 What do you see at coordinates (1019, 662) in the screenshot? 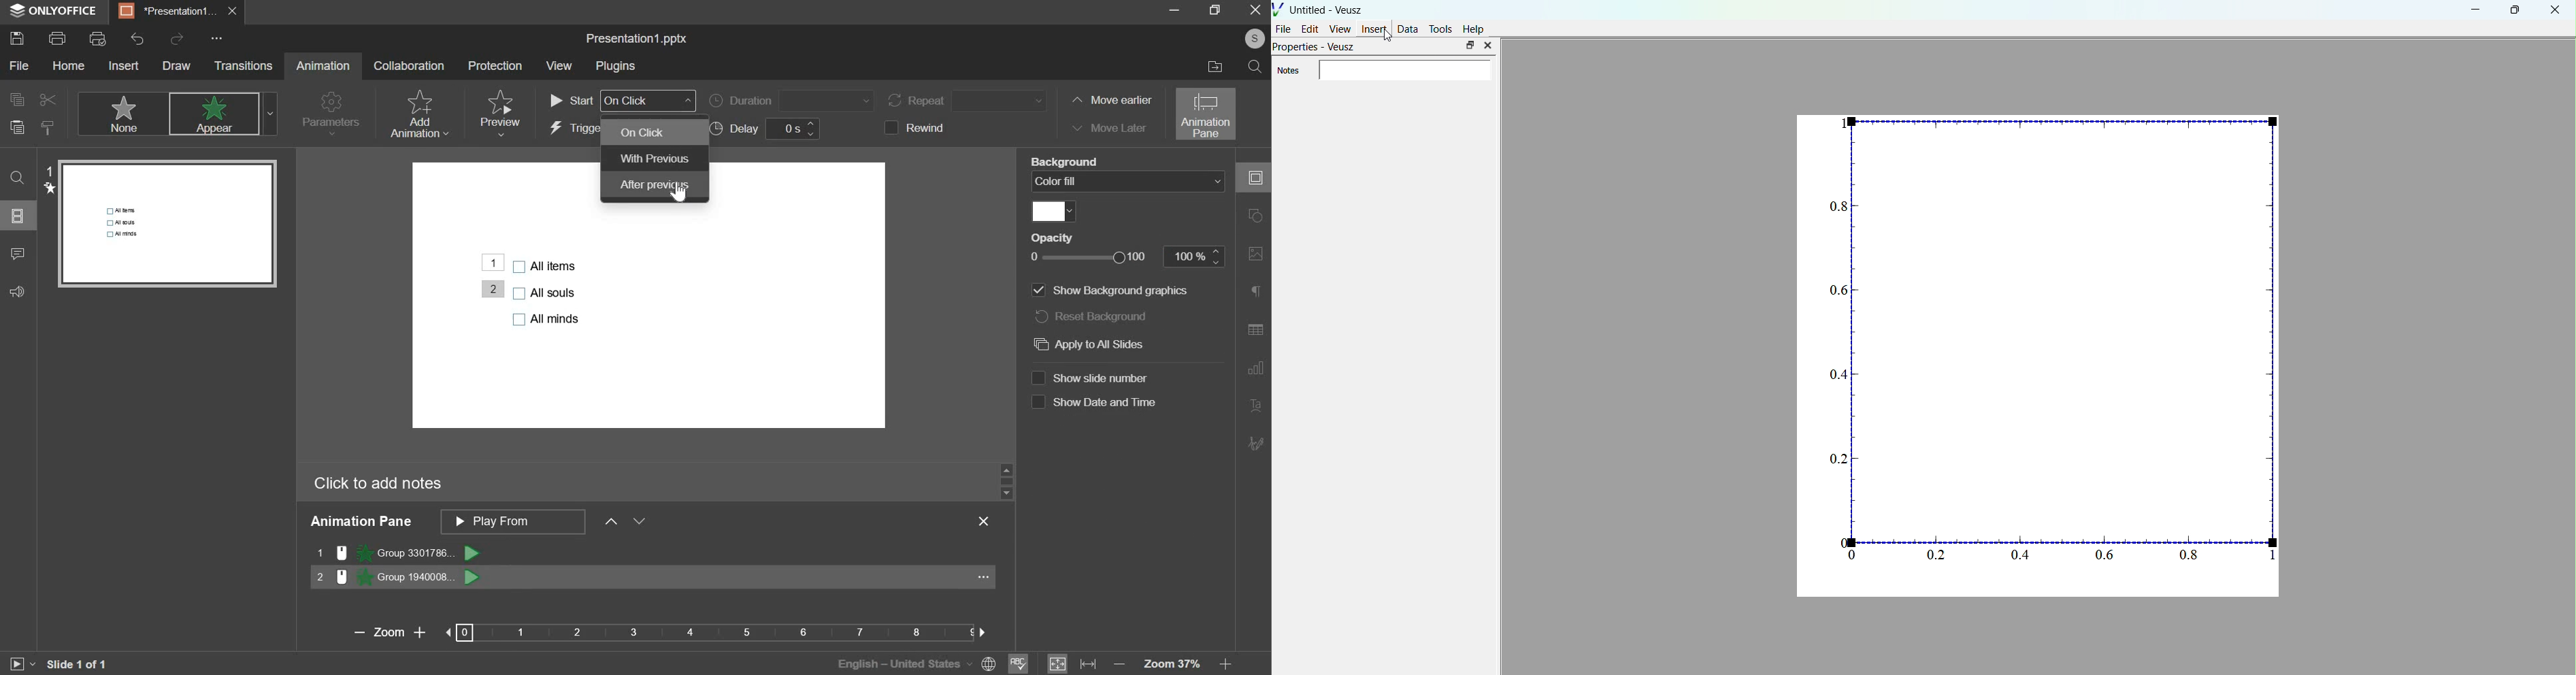
I see `spelling` at bounding box center [1019, 662].